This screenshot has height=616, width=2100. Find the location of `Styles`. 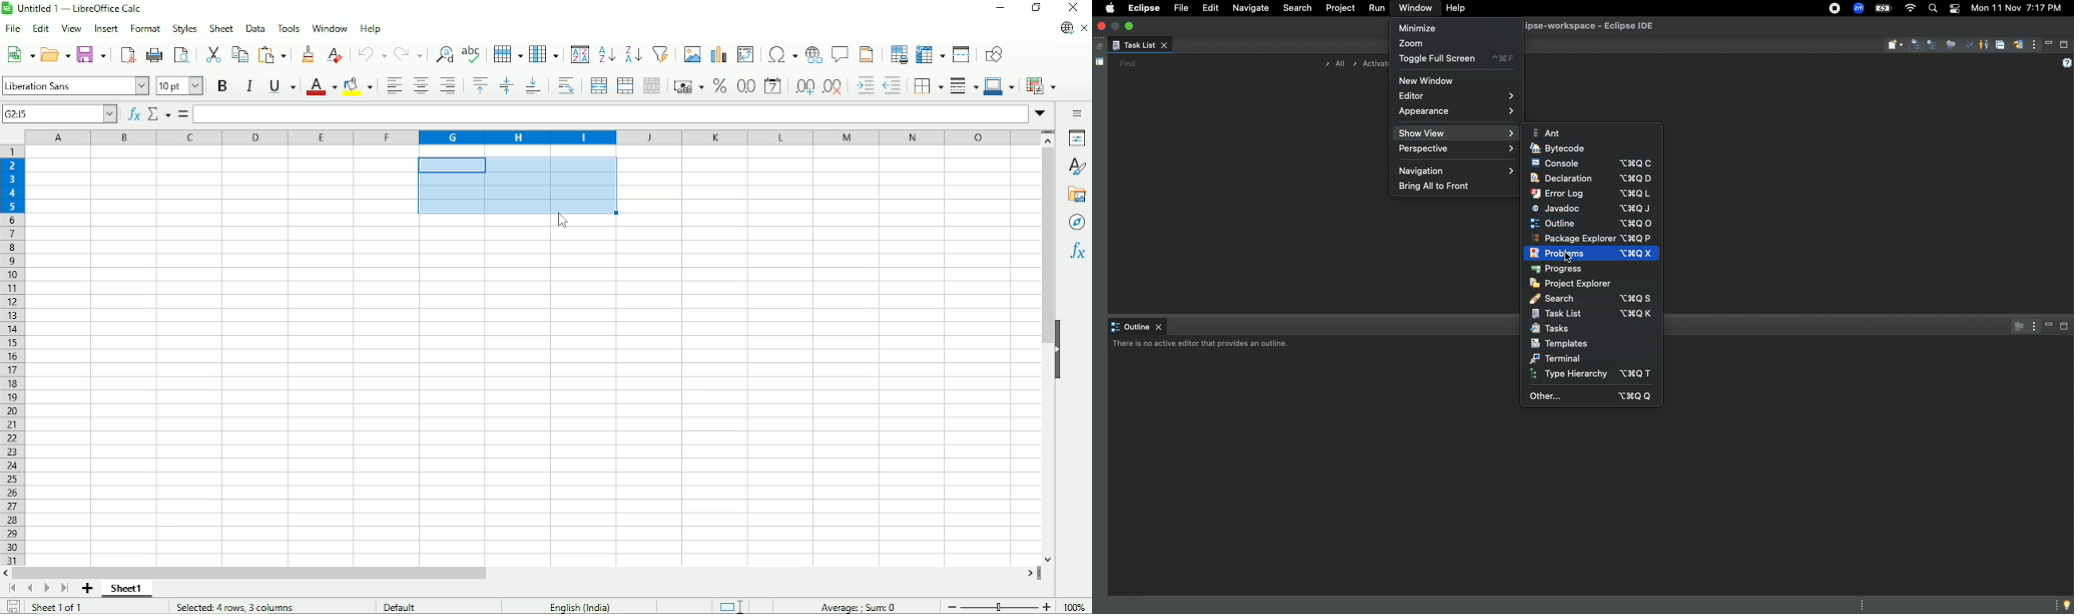

Styles is located at coordinates (184, 28).